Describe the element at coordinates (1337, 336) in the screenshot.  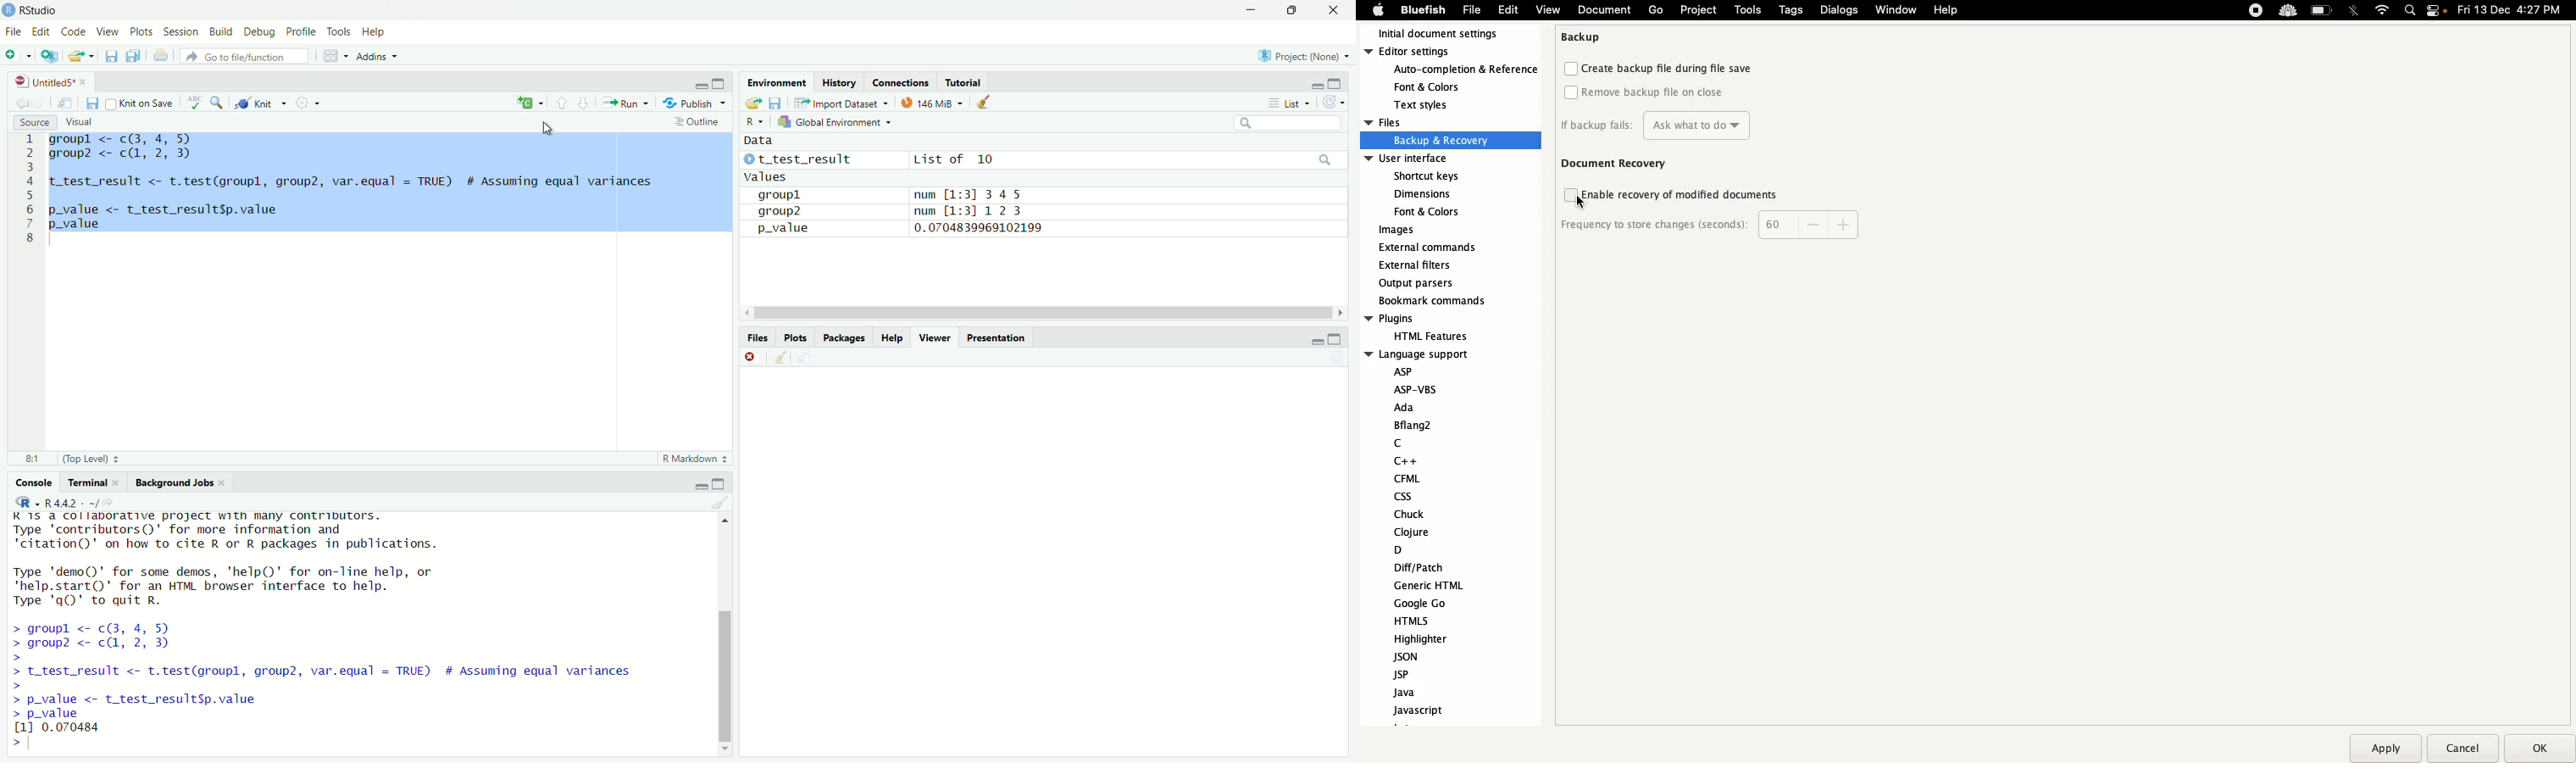
I see `maximise` at that location.